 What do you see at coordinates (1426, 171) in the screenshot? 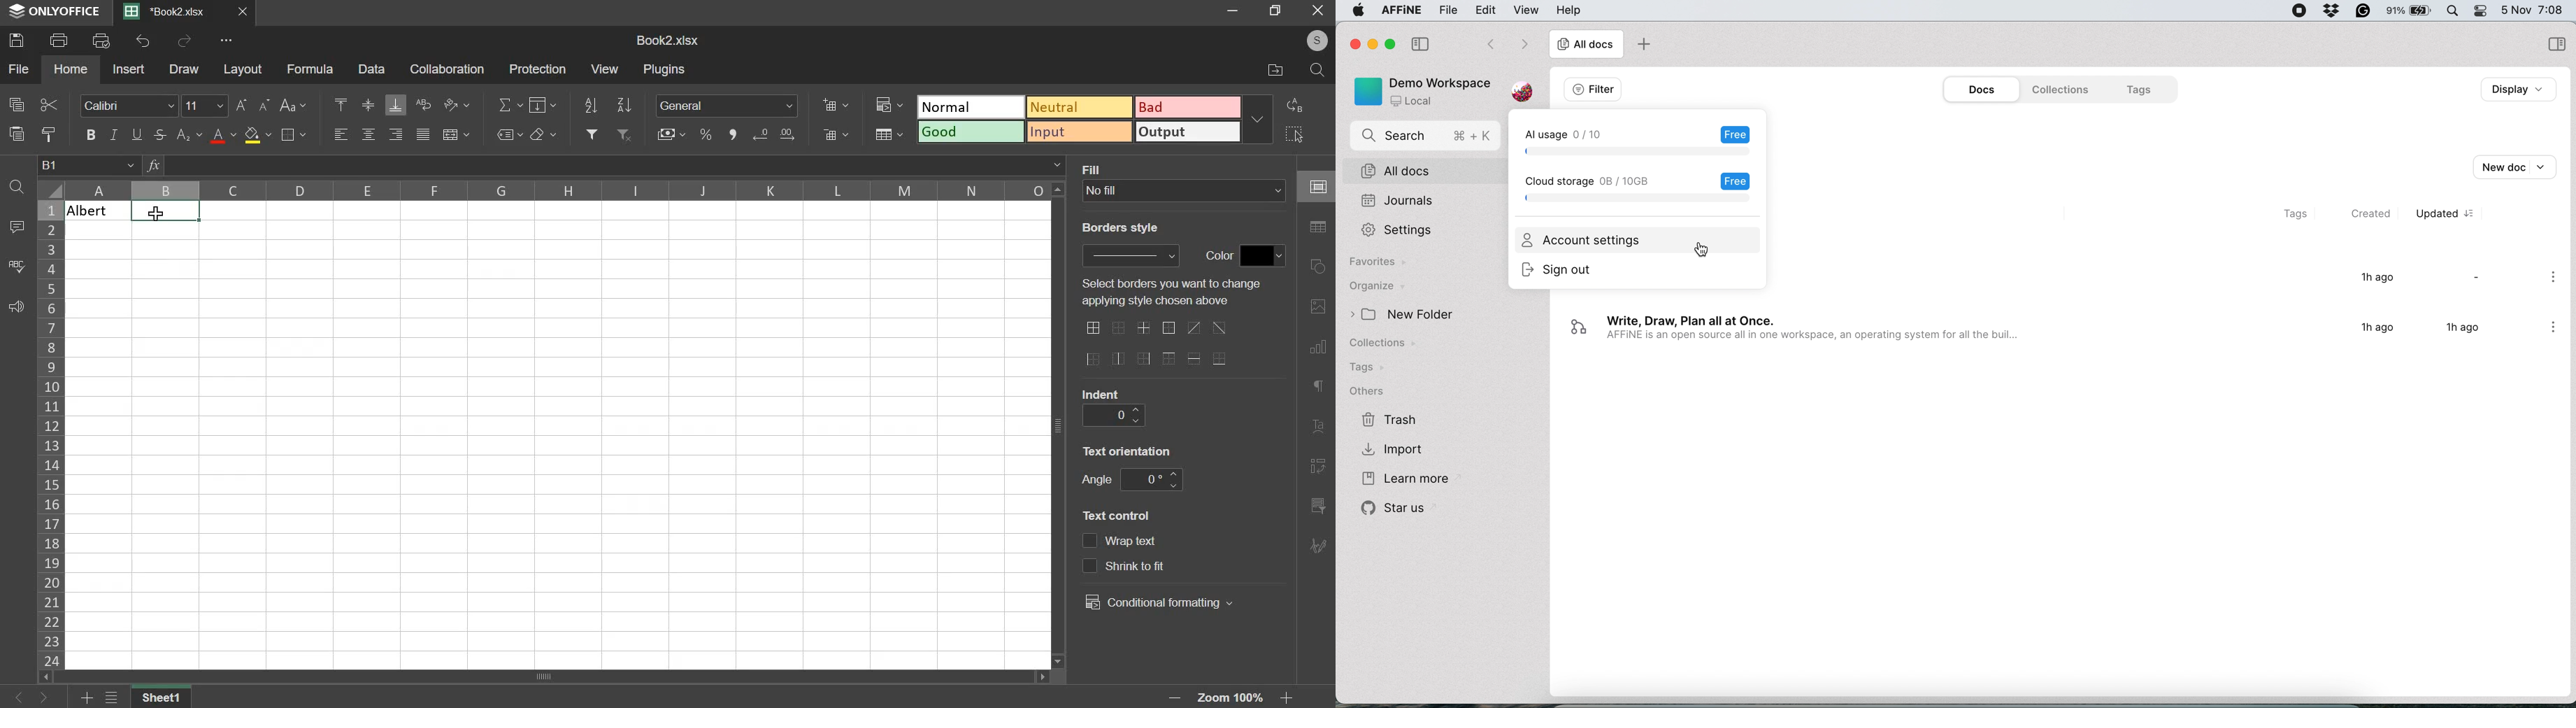
I see `all docs` at bounding box center [1426, 171].